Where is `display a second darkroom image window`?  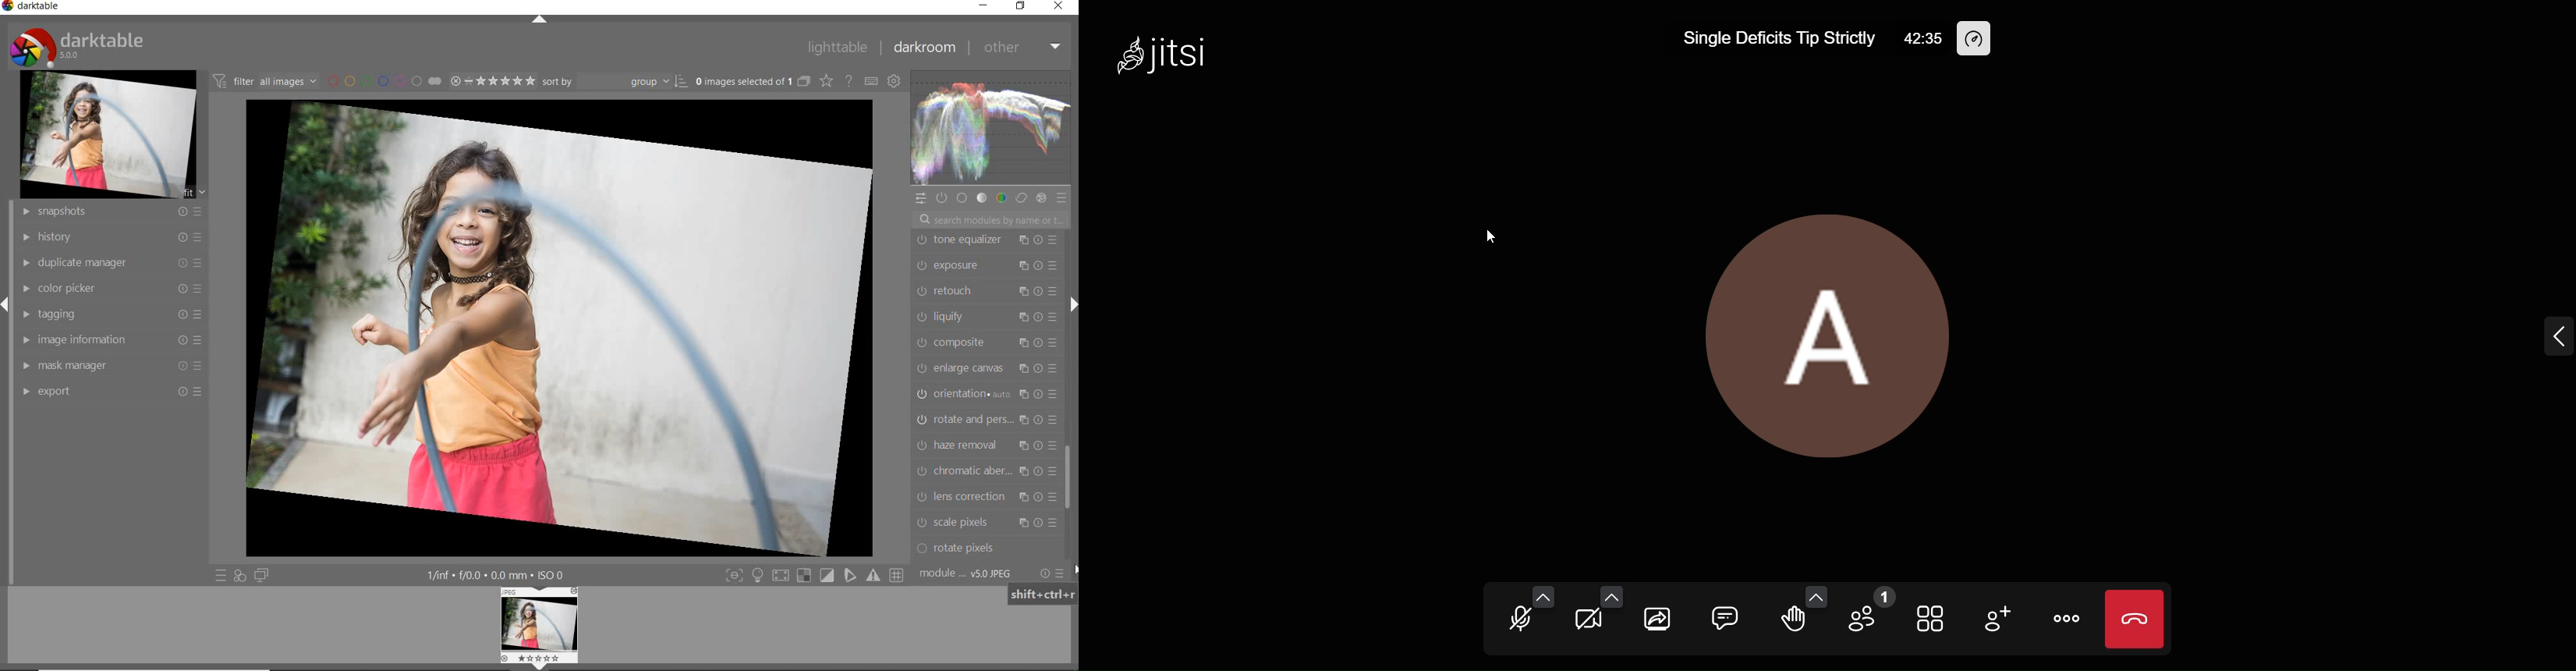 display a second darkroom image window is located at coordinates (261, 576).